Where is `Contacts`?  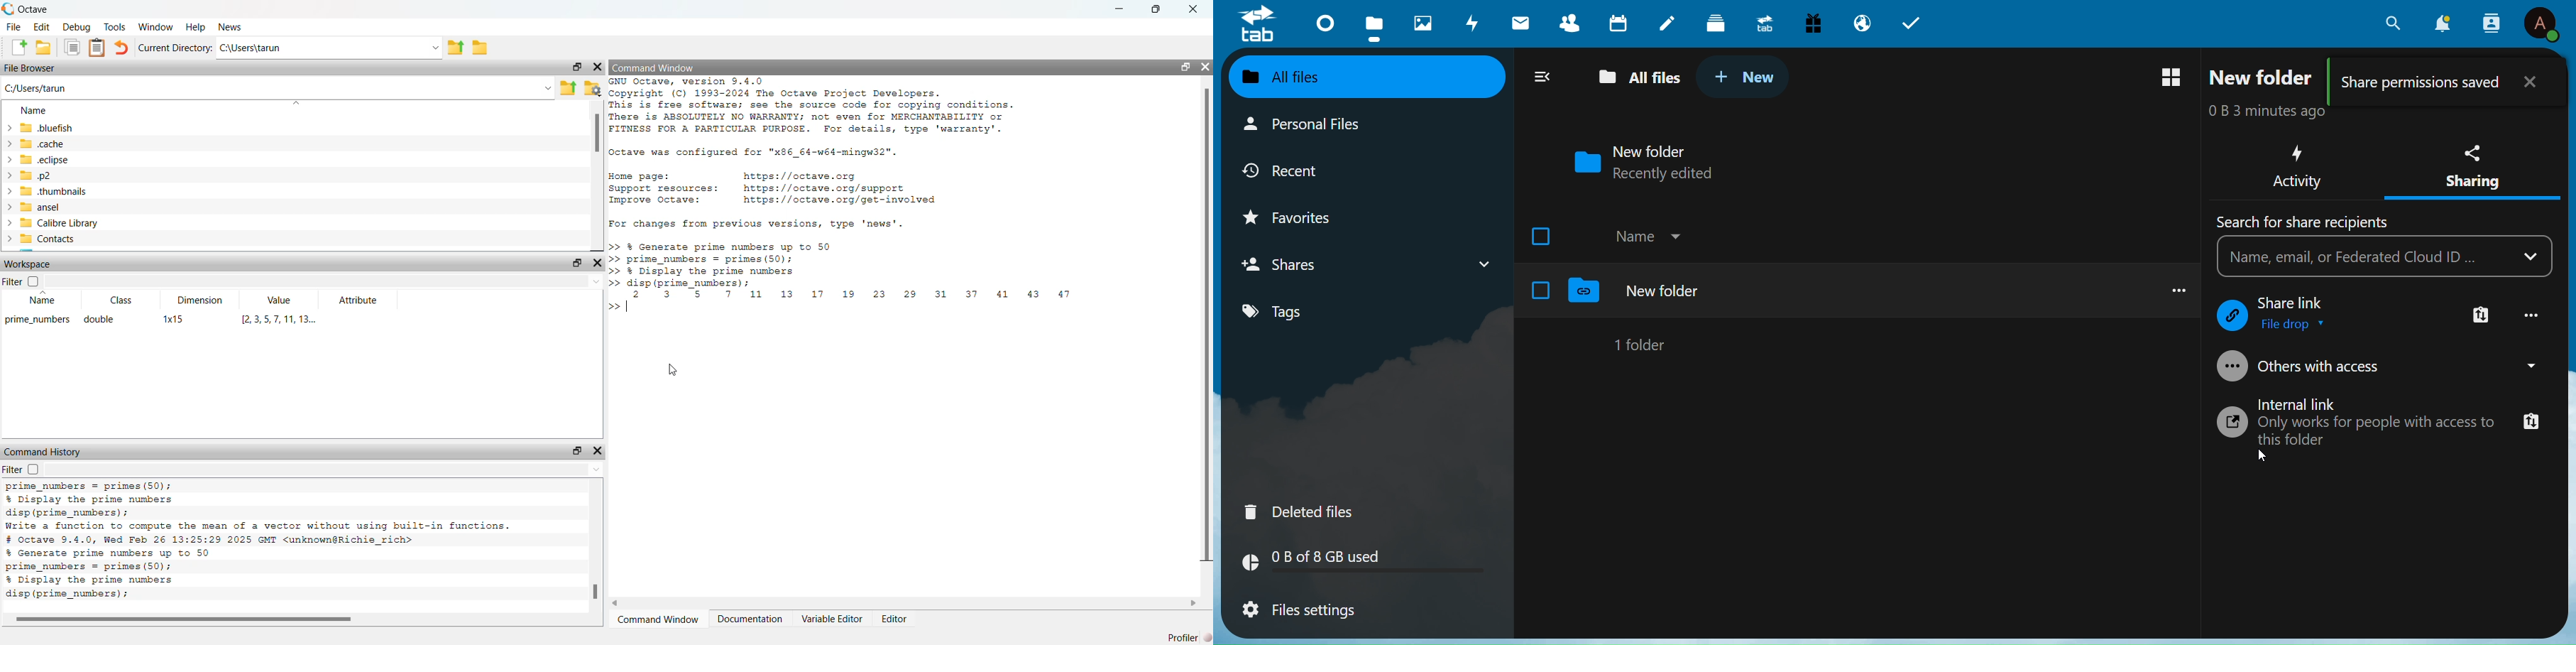
Contacts is located at coordinates (2492, 22).